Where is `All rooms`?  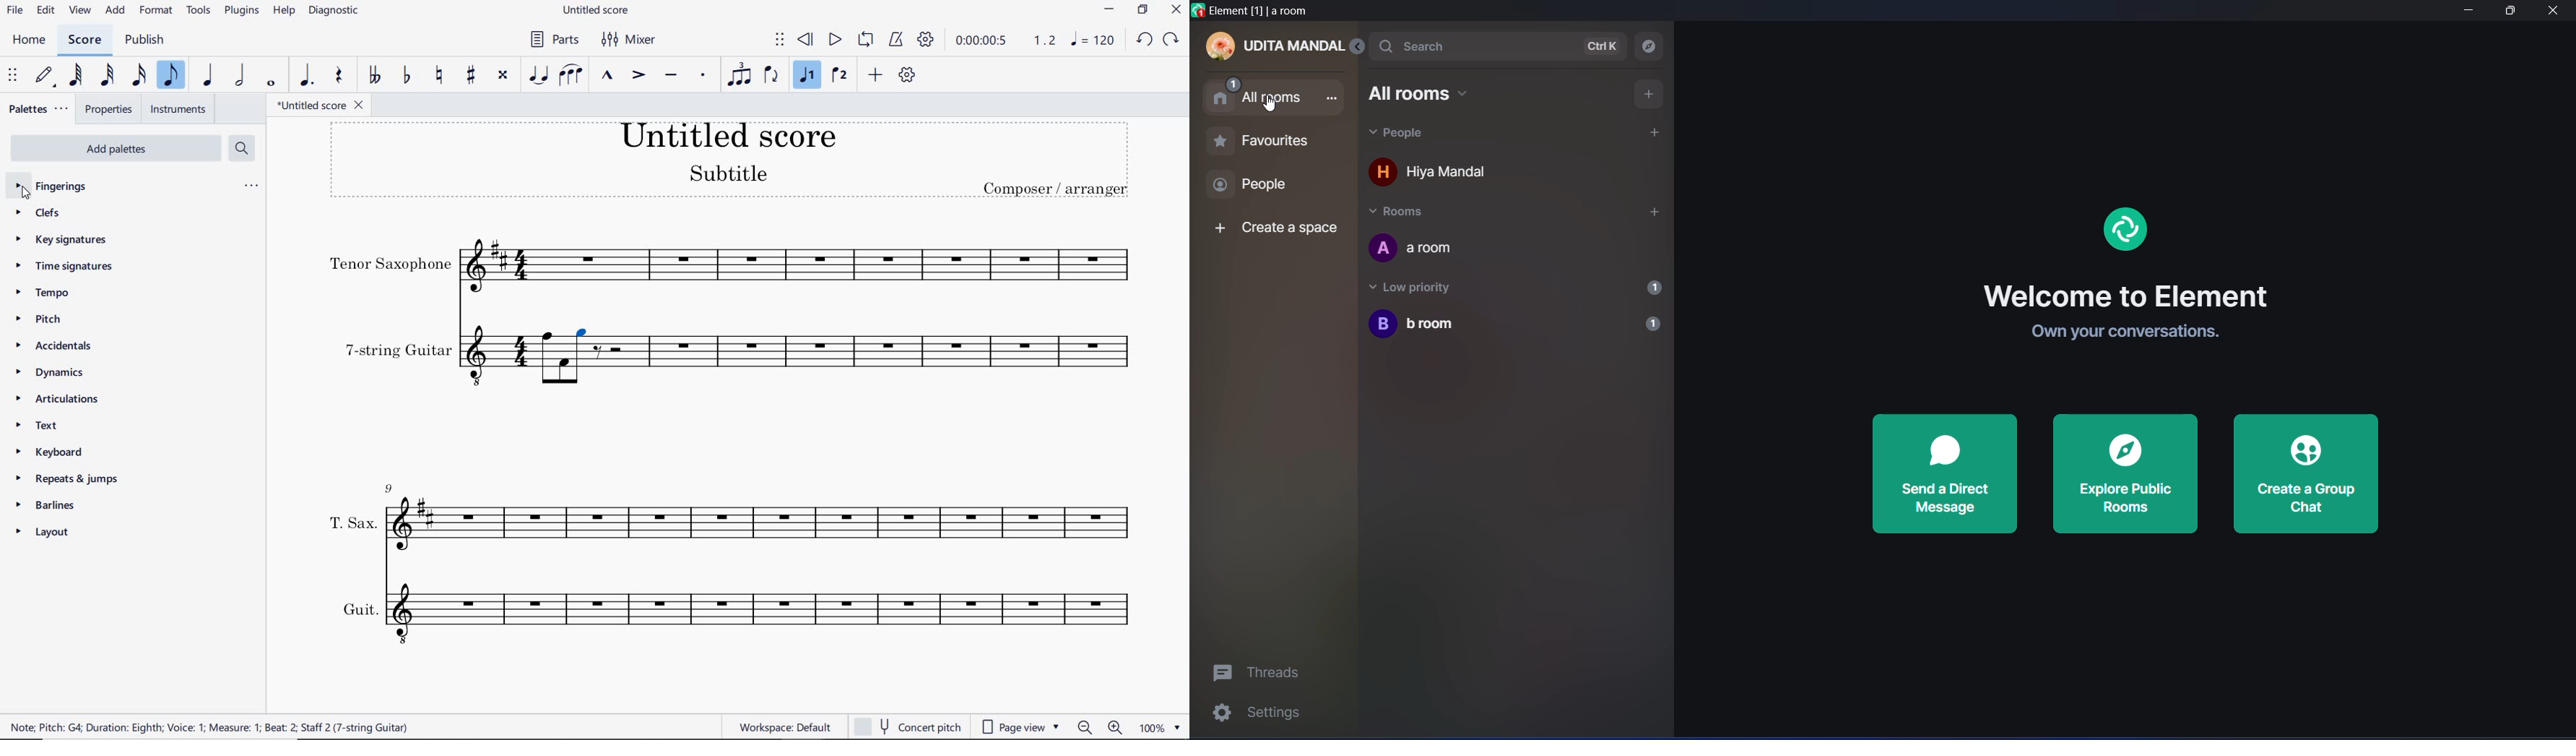
All rooms is located at coordinates (1425, 94).